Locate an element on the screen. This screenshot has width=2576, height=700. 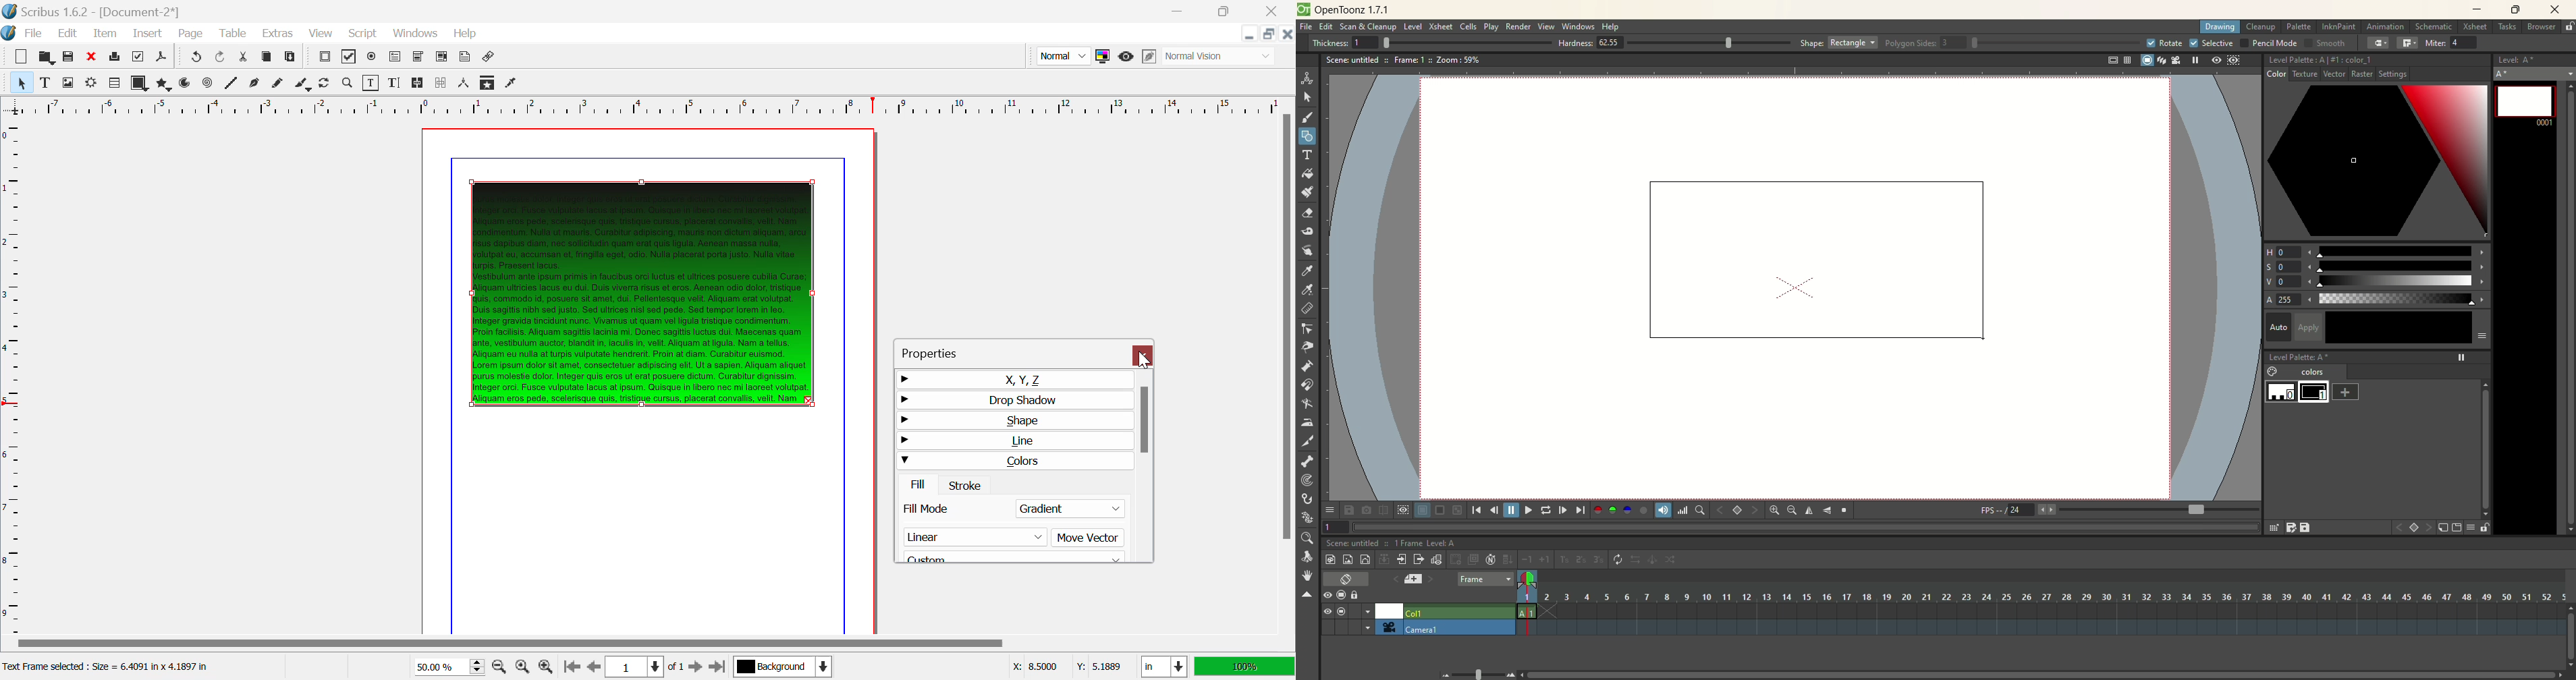
join is located at coordinates (2408, 43).